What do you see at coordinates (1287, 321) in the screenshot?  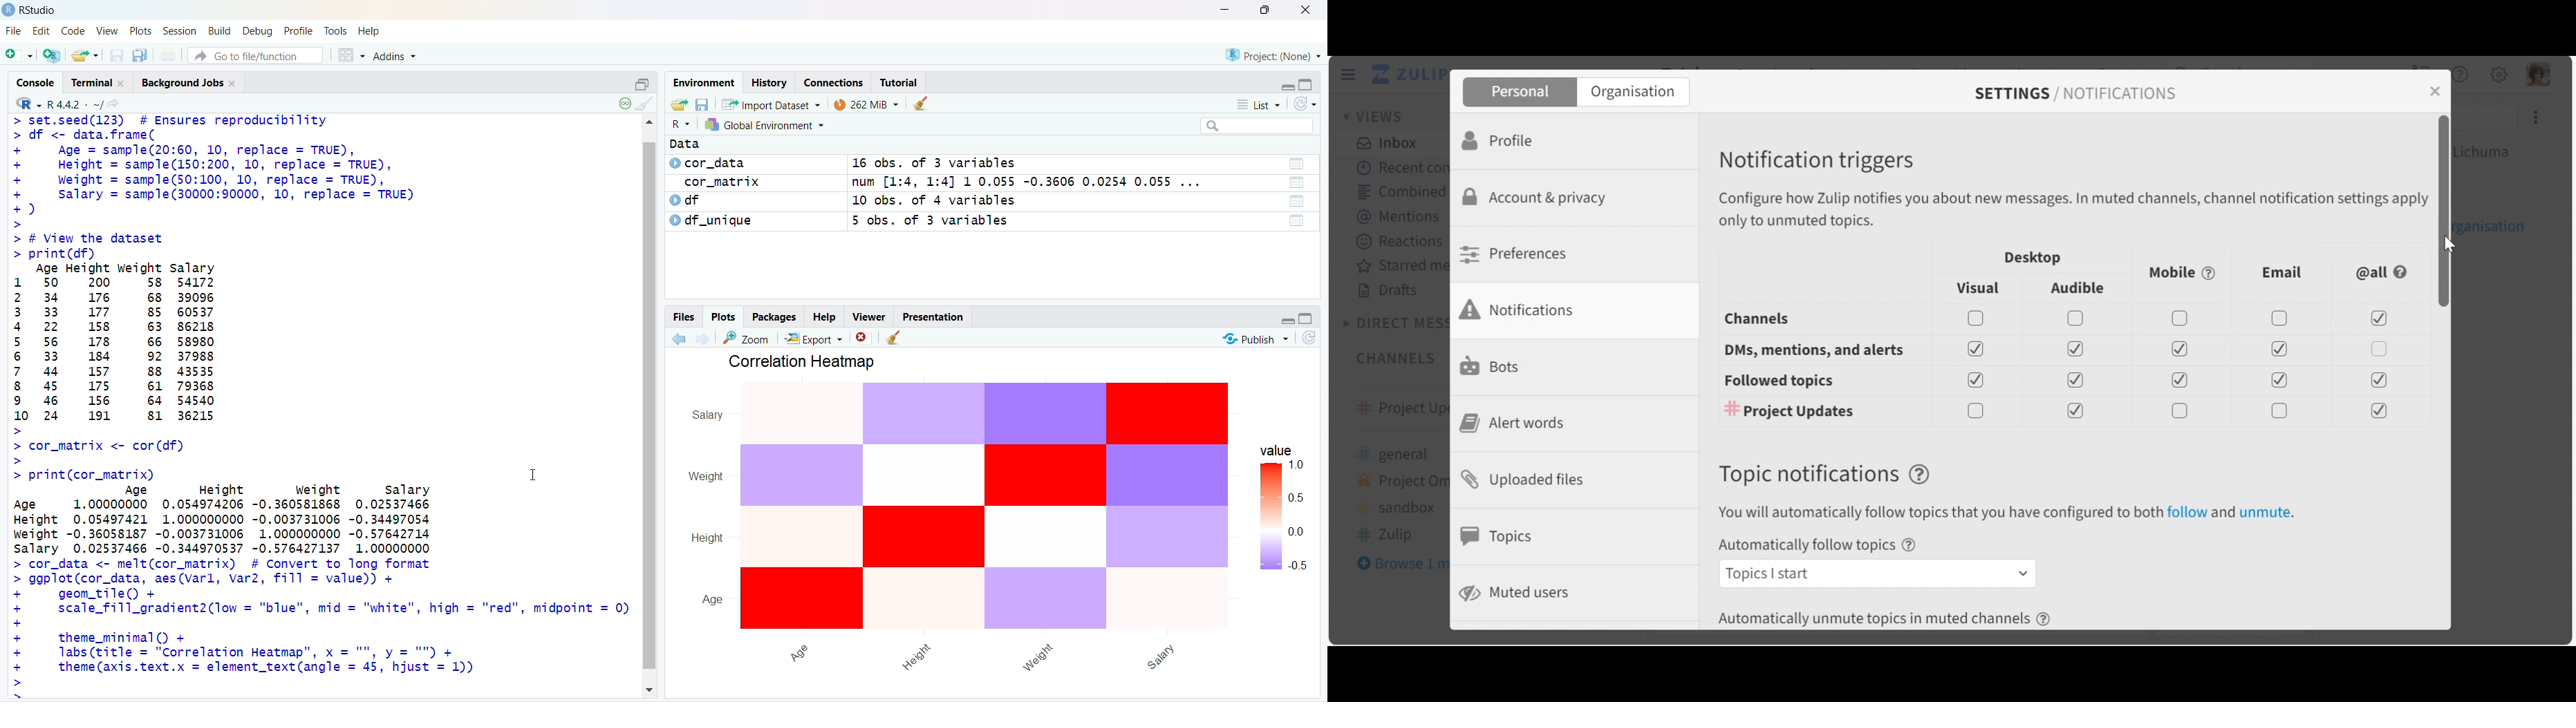 I see `Minimize` at bounding box center [1287, 321].